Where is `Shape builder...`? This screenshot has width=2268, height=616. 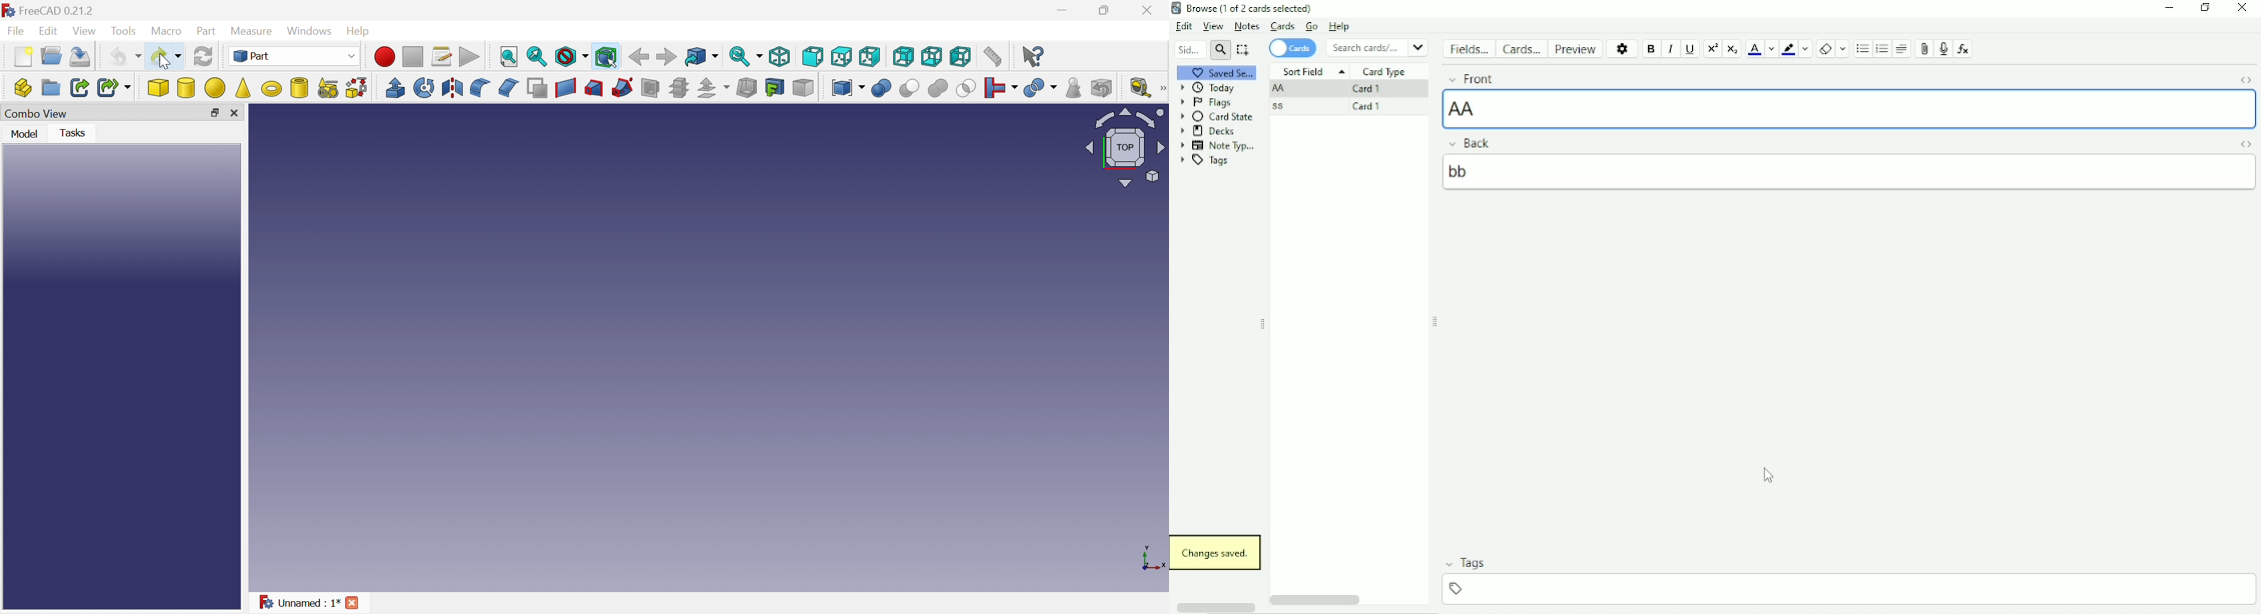
Shape builder... is located at coordinates (357, 87).